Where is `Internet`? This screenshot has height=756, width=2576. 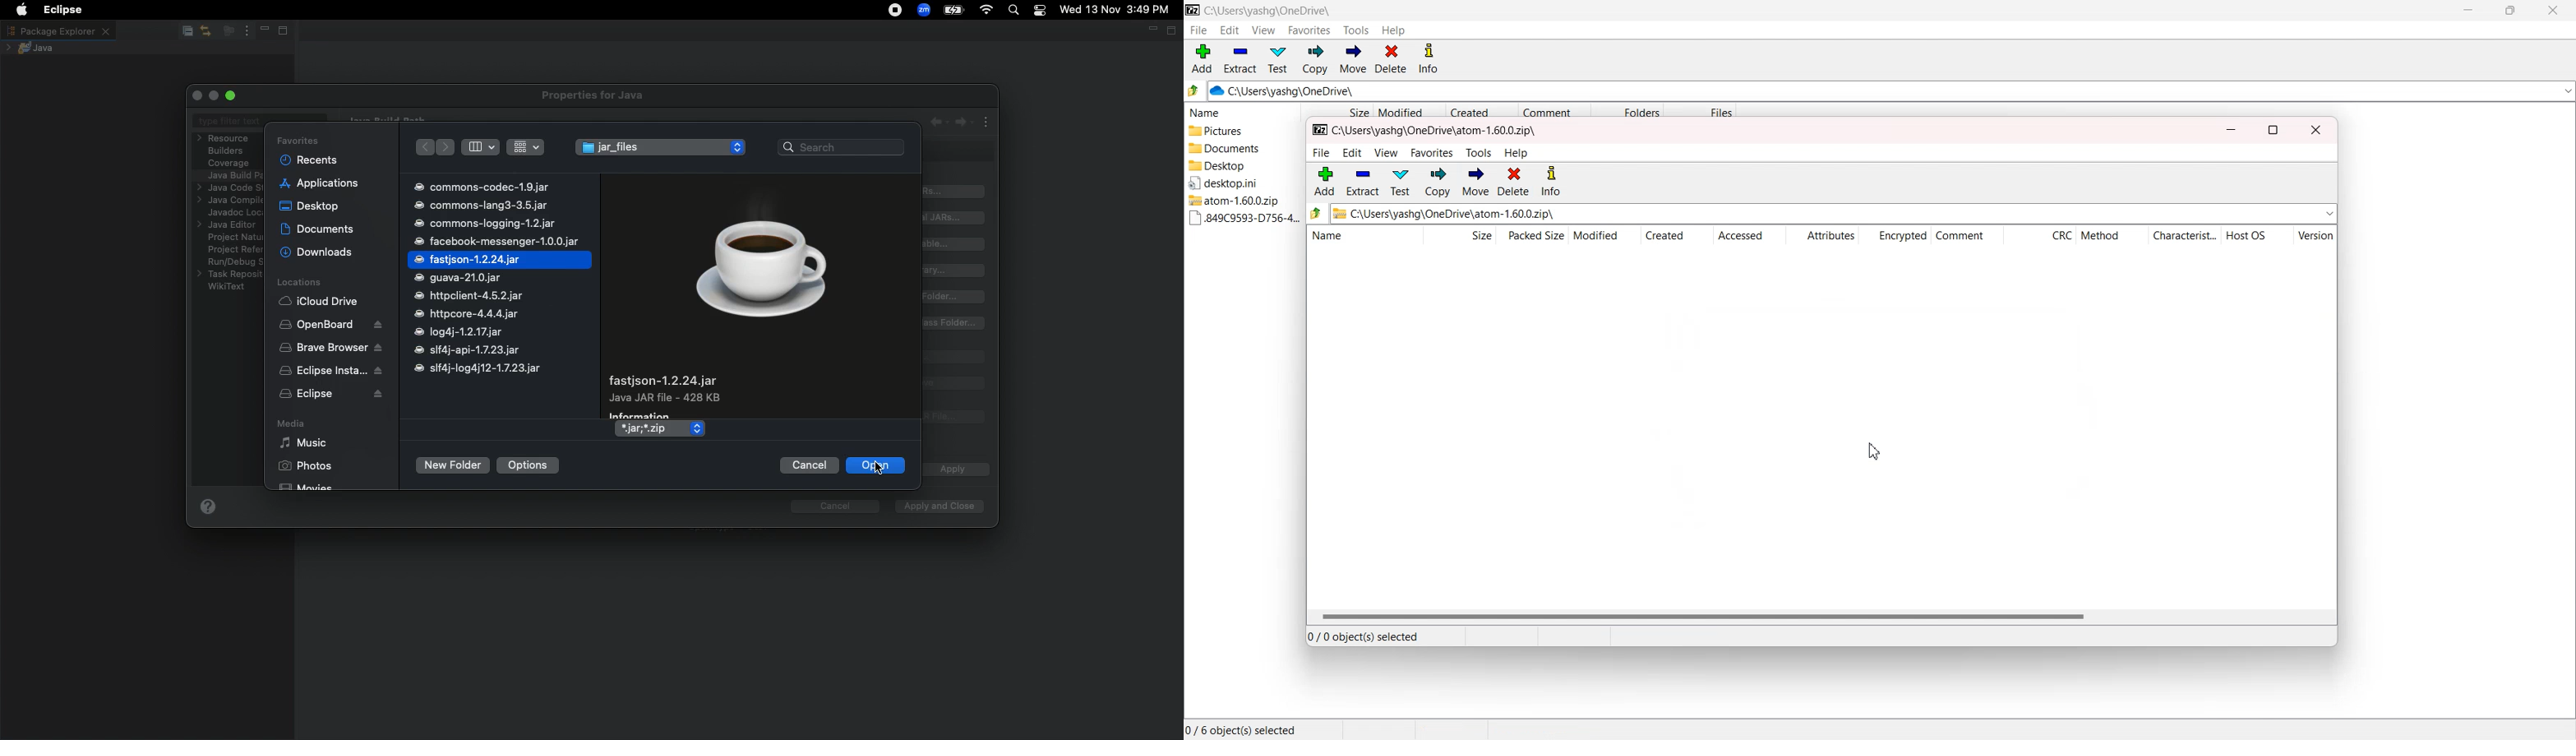
Internet is located at coordinates (987, 11).